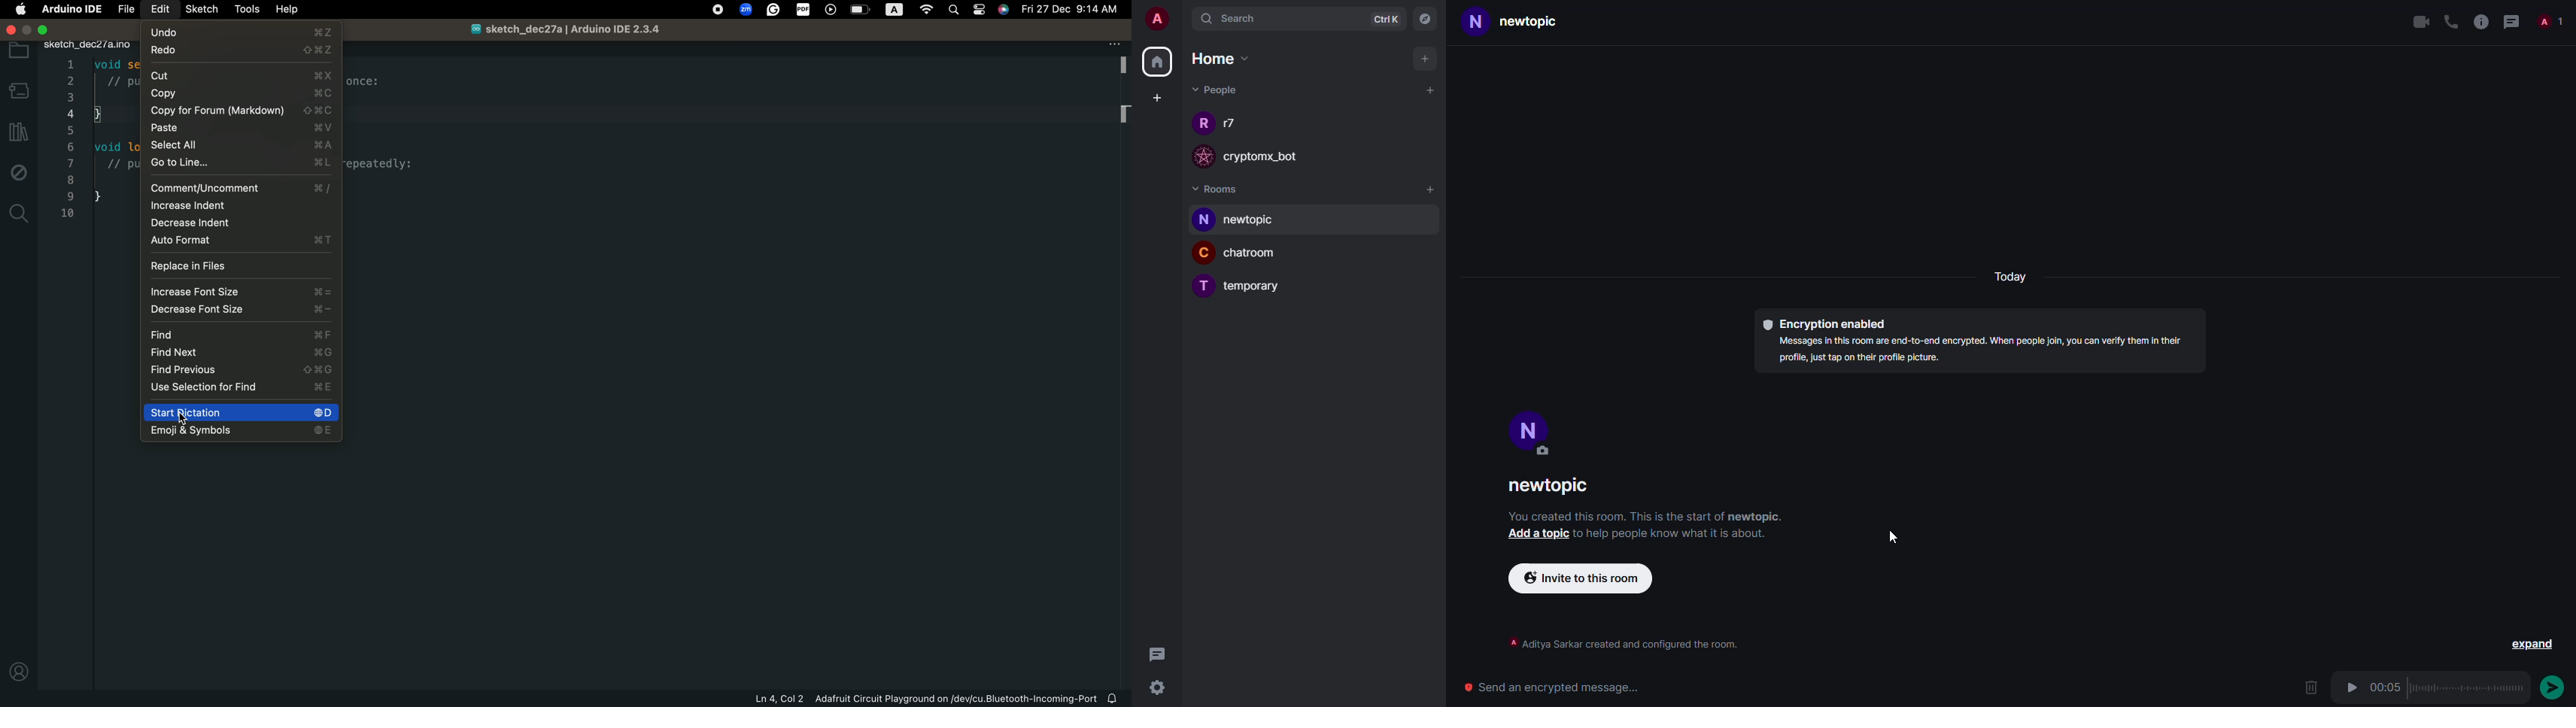  I want to click on use selection for find, so click(242, 388).